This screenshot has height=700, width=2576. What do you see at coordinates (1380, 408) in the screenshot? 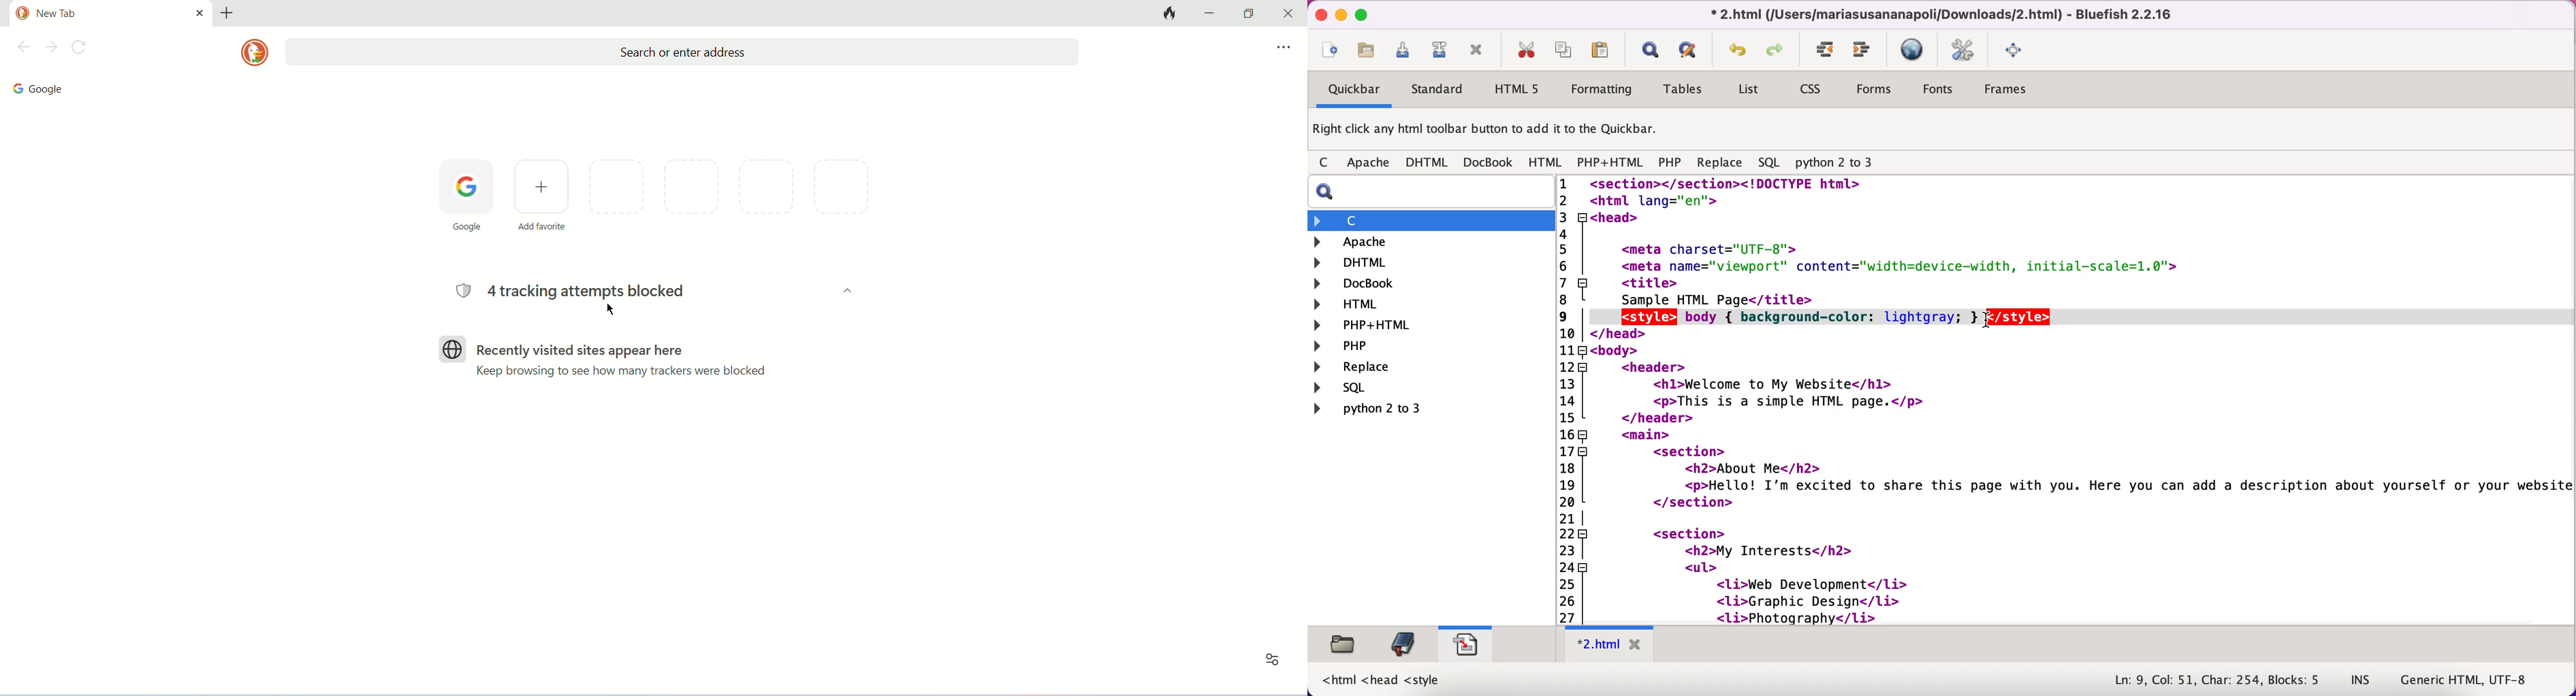
I see `python 2 to 3` at bounding box center [1380, 408].